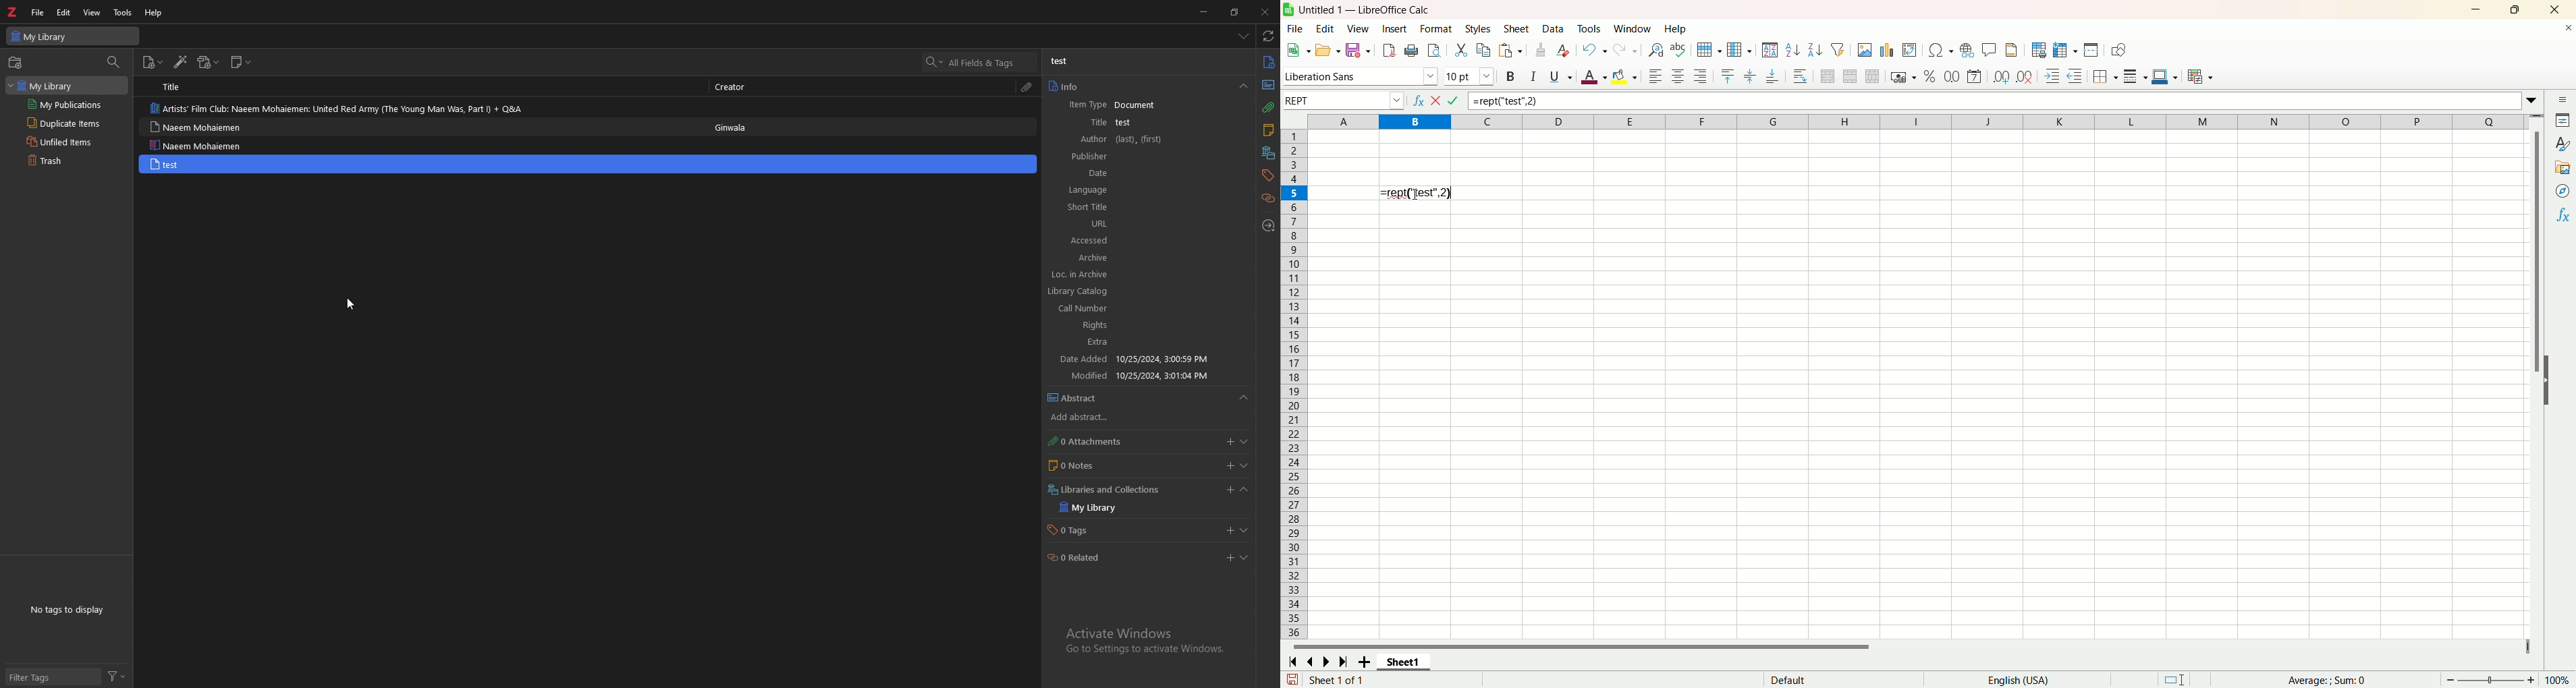  What do you see at coordinates (1436, 28) in the screenshot?
I see `format` at bounding box center [1436, 28].